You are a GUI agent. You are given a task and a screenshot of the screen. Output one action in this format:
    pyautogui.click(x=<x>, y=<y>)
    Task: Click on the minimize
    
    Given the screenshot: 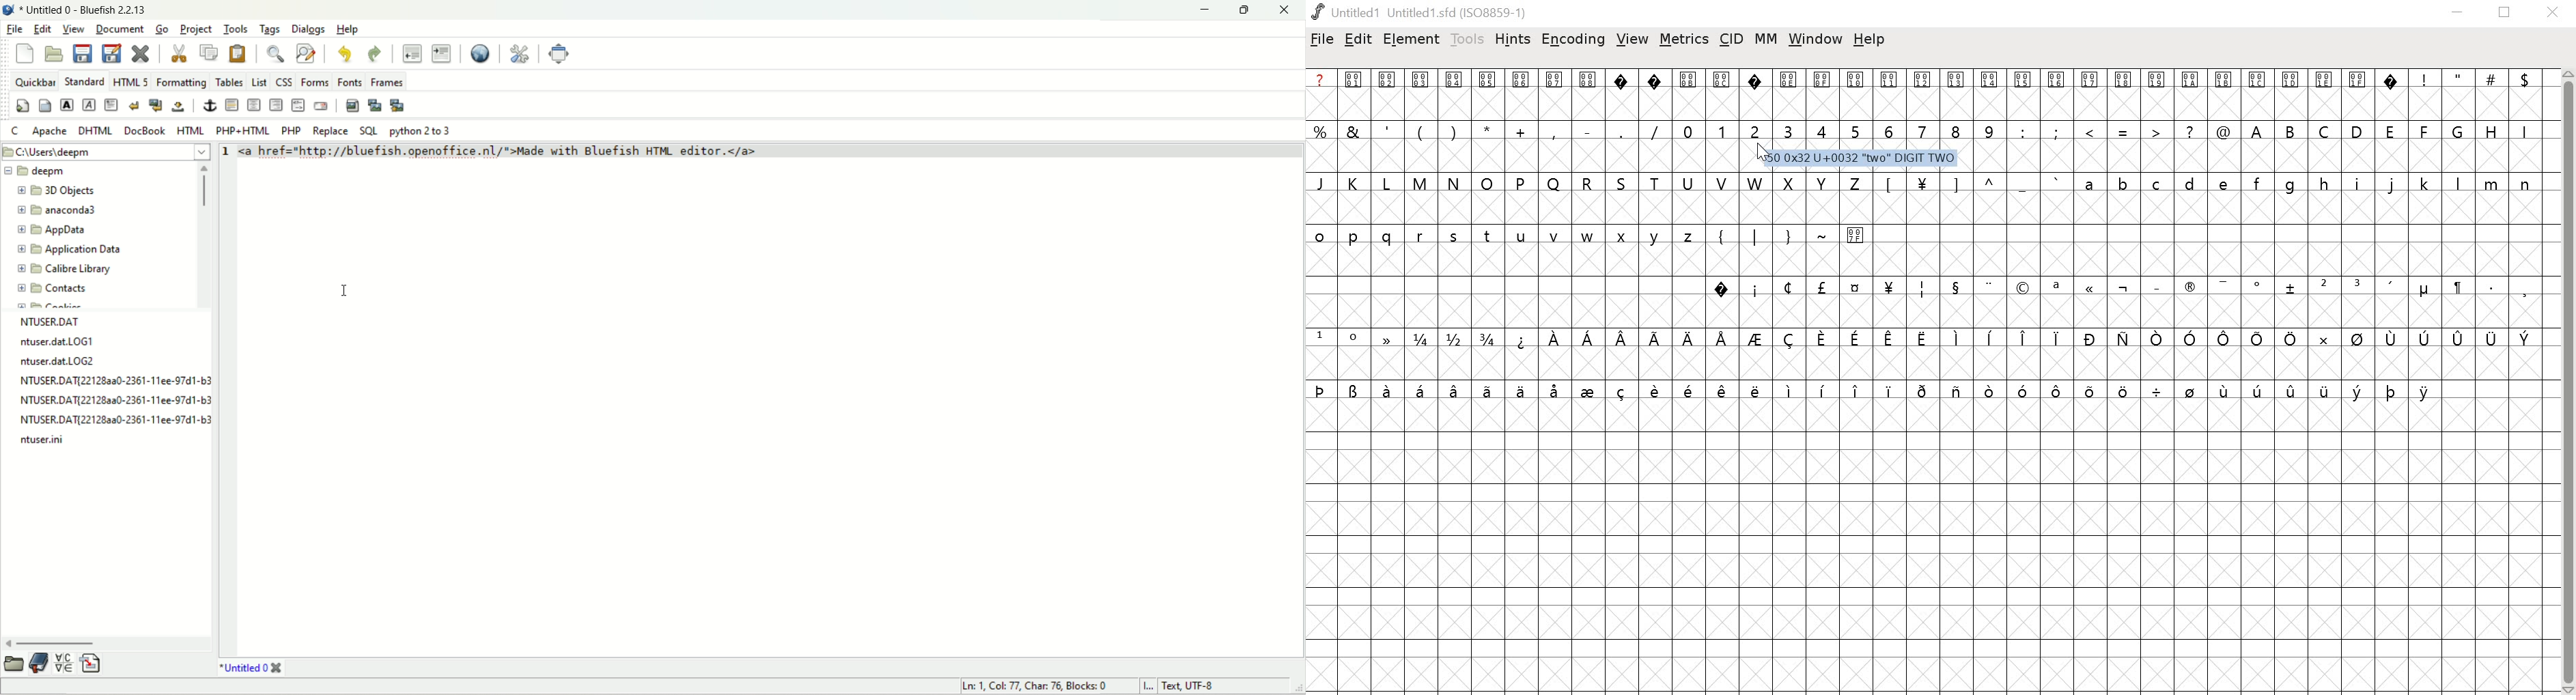 What is the action you would take?
    pyautogui.click(x=1205, y=10)
    